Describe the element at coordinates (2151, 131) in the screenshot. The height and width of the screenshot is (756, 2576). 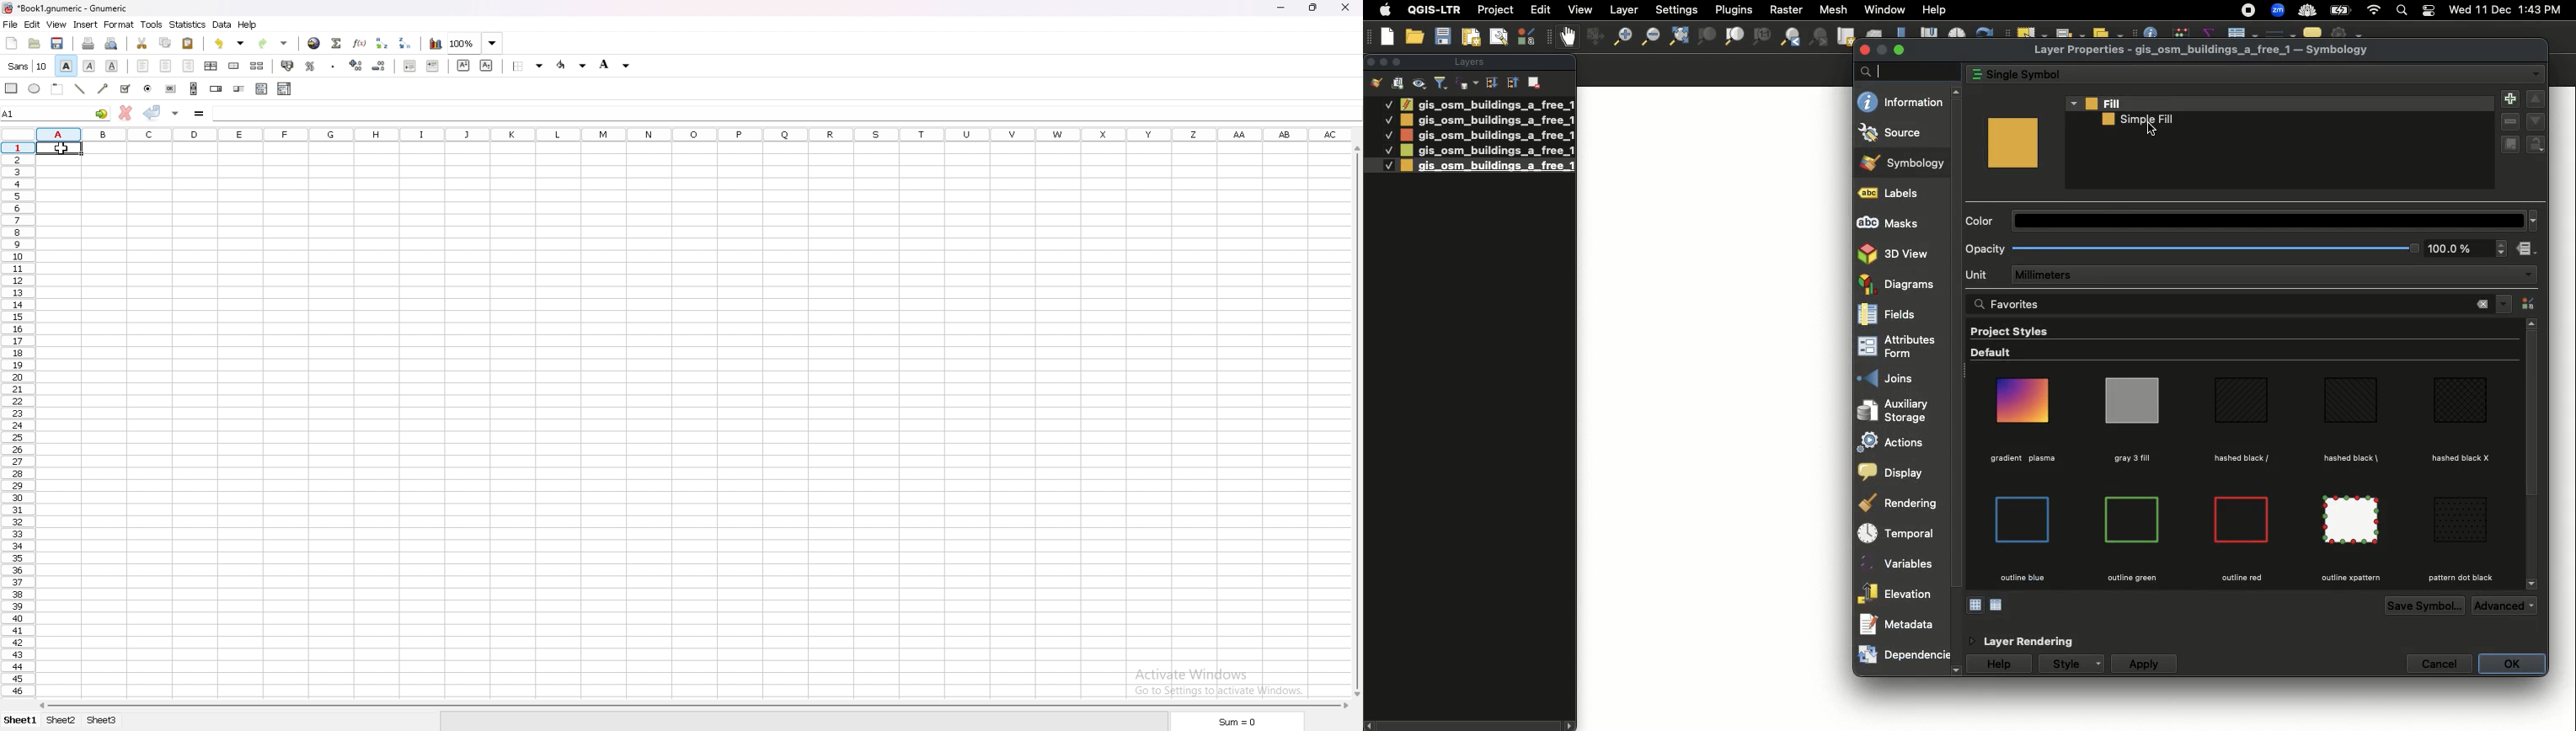
I see `Cursor` at that location.